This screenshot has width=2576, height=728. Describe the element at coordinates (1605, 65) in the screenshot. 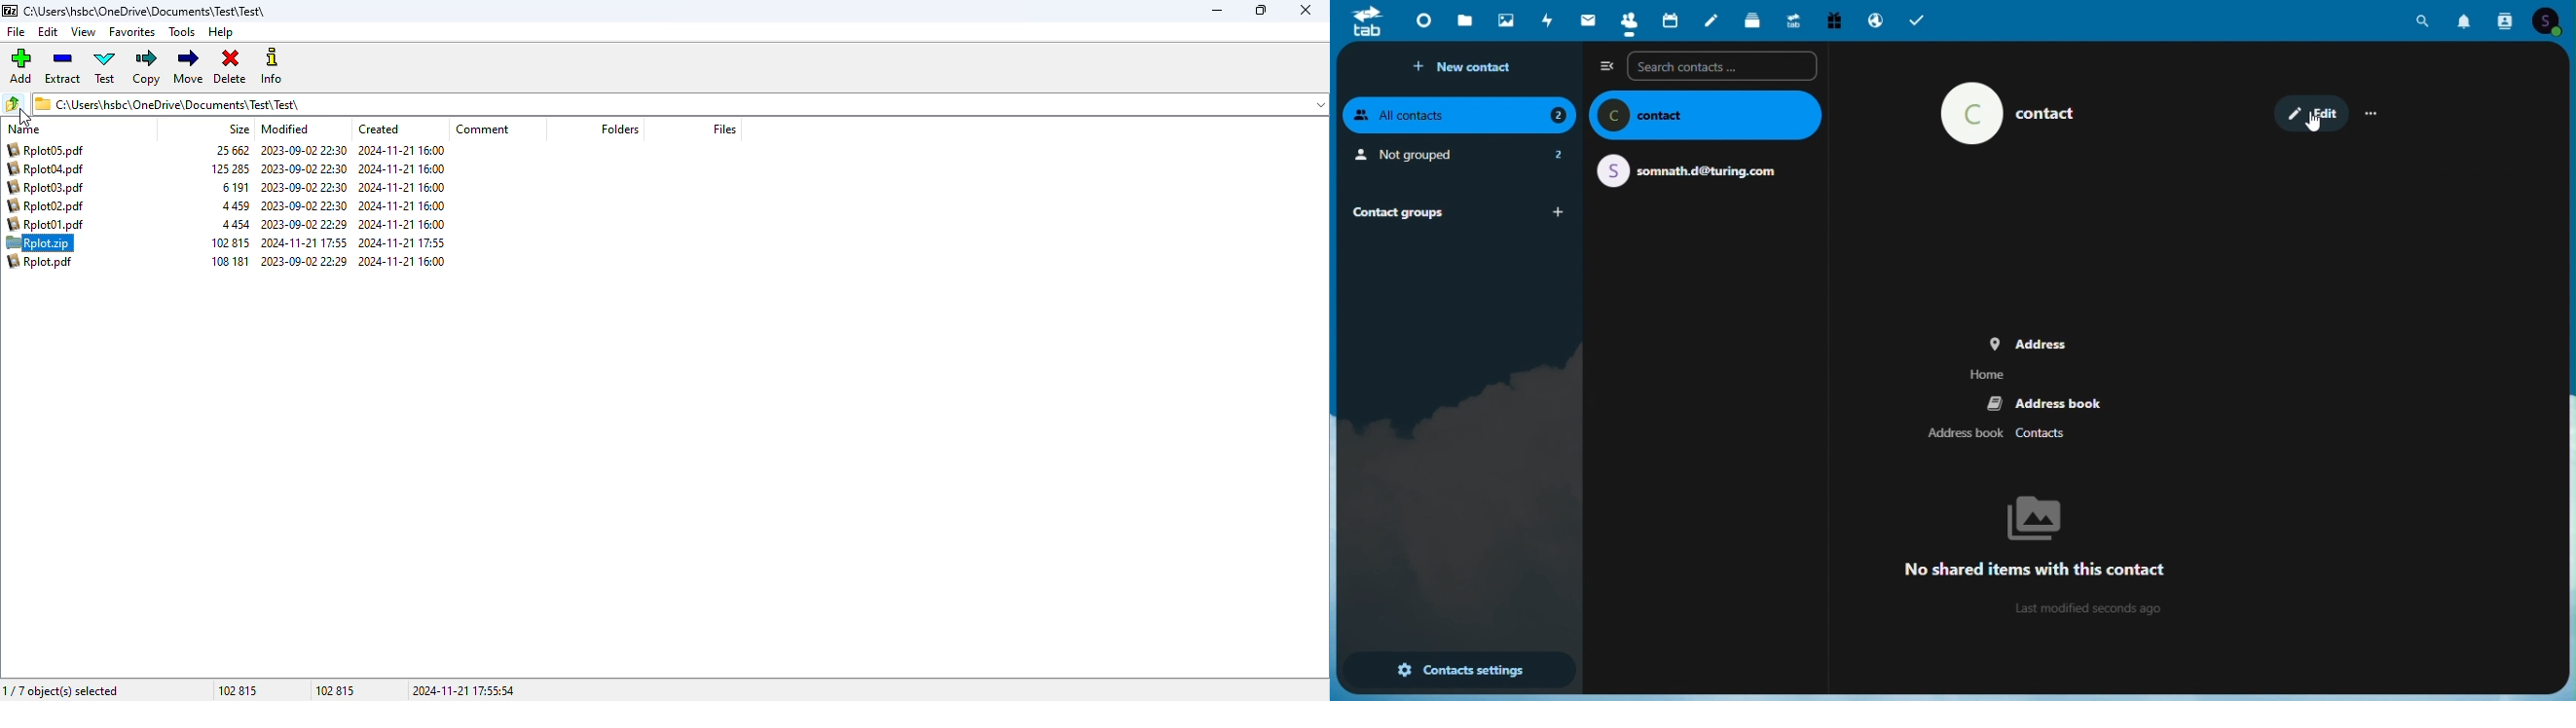

I see `Collapse side bar` at that location.